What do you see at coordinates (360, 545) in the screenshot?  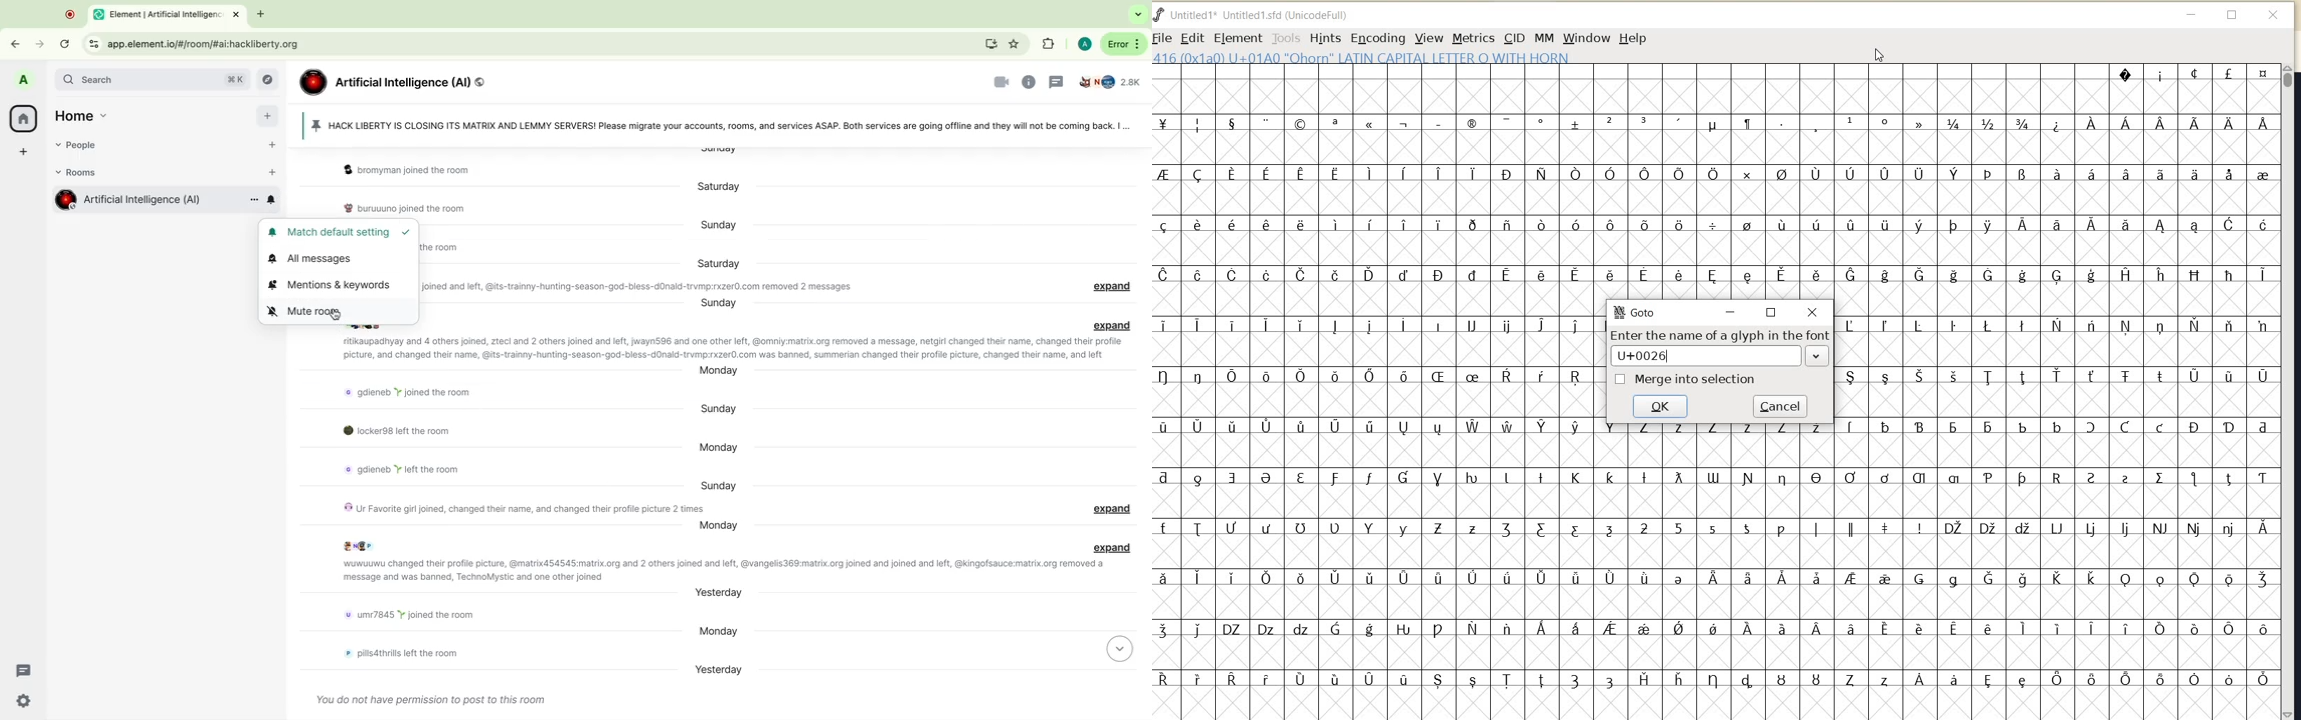 I see `profile pictures` at bounding box center [360, 545].